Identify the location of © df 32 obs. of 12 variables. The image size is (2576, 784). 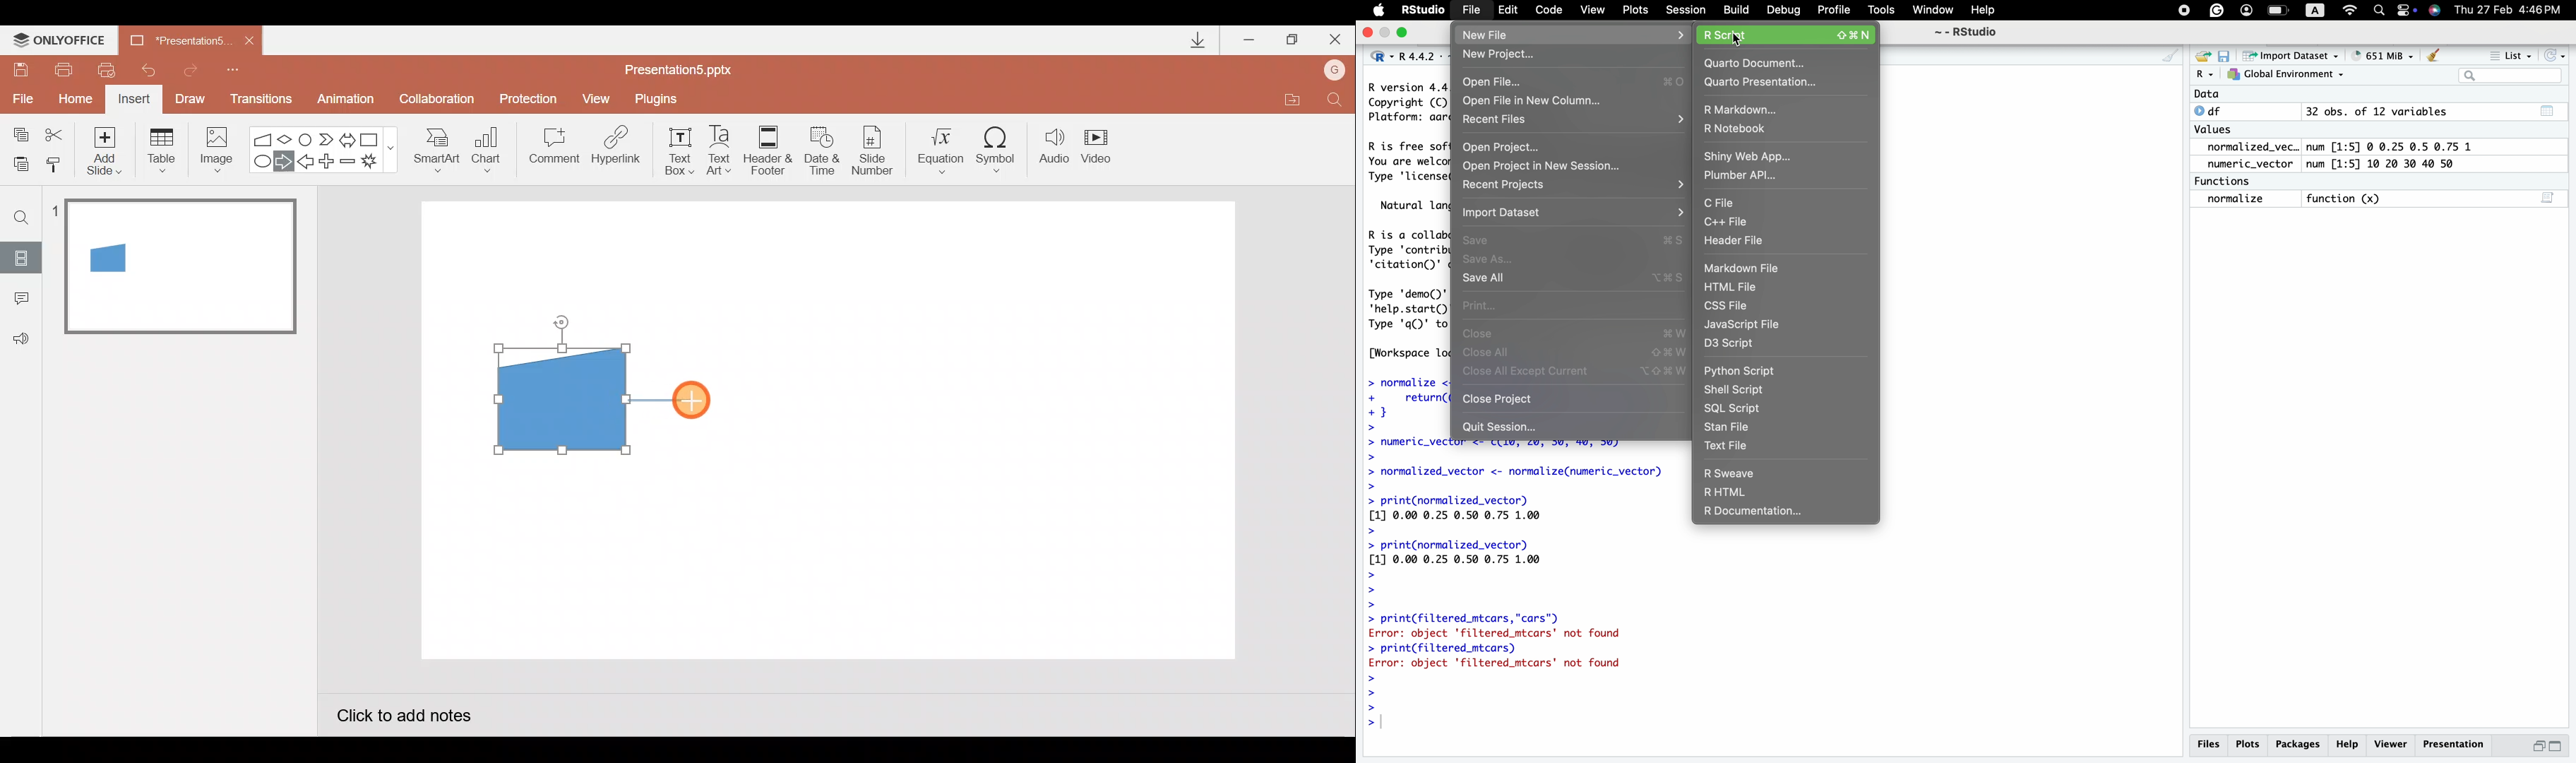
(2370, 111).